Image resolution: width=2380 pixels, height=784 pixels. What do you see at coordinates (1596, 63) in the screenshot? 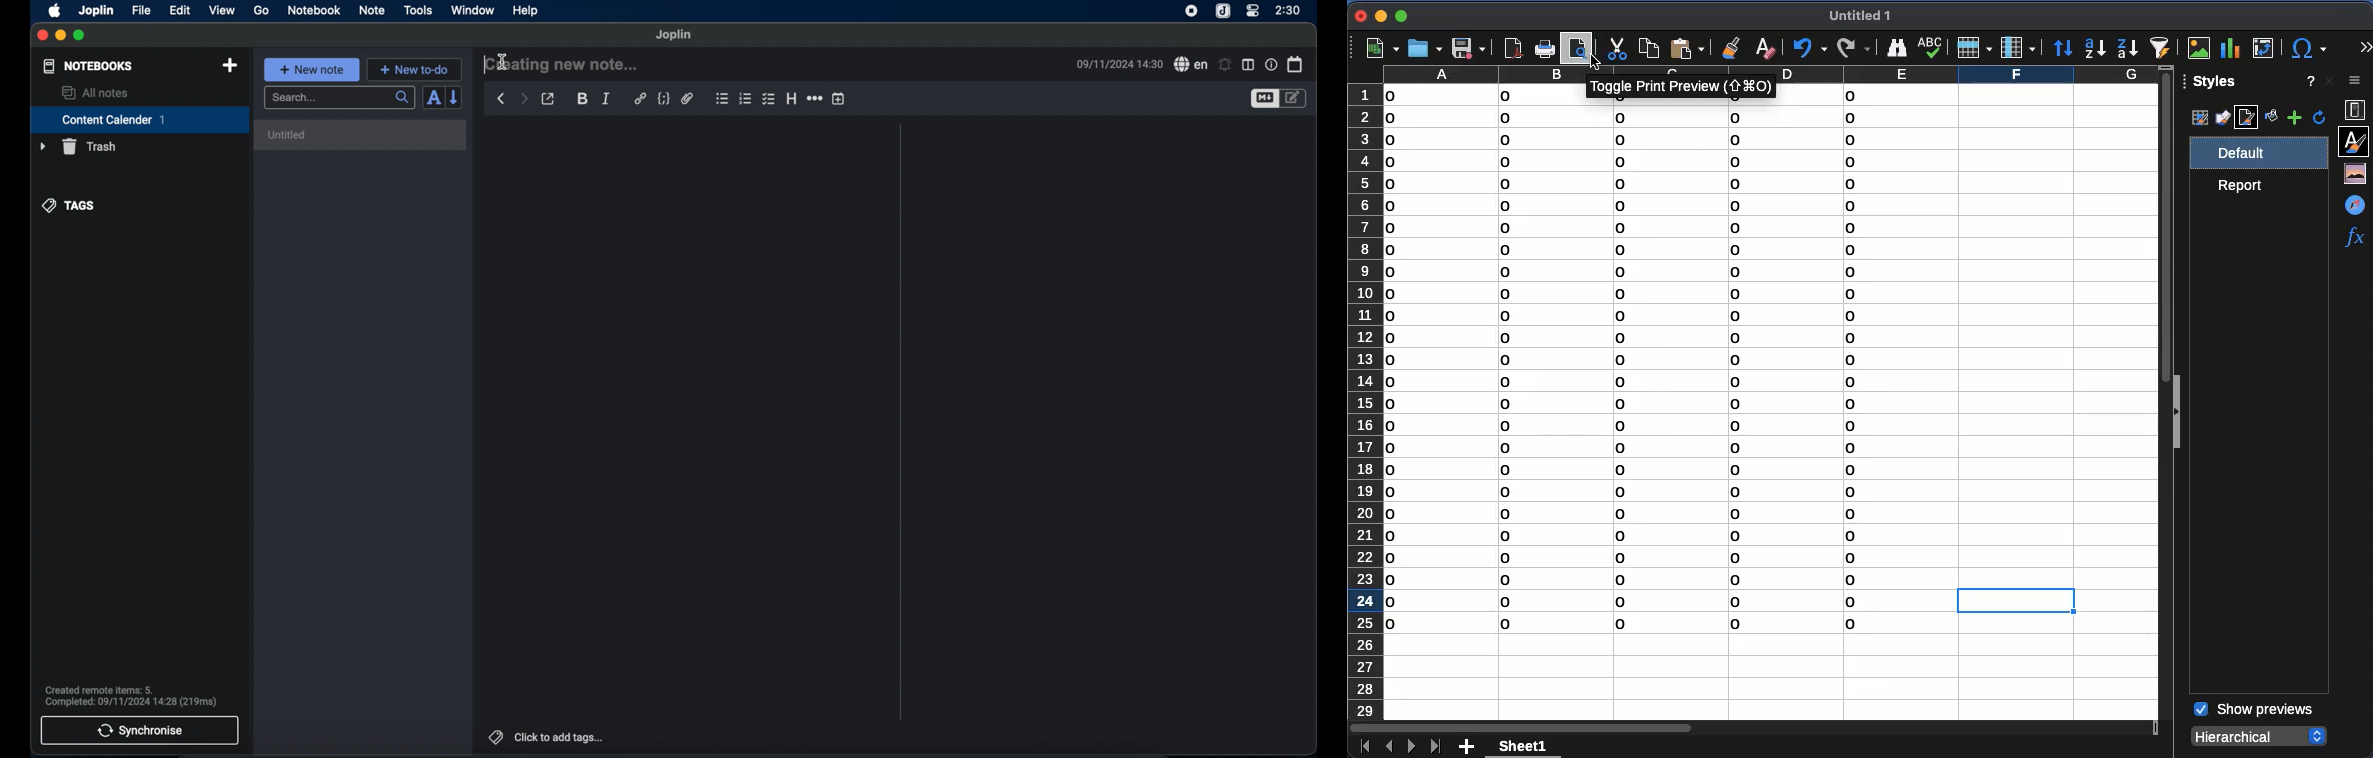
I see `click` at bounding box center [1596, 63].